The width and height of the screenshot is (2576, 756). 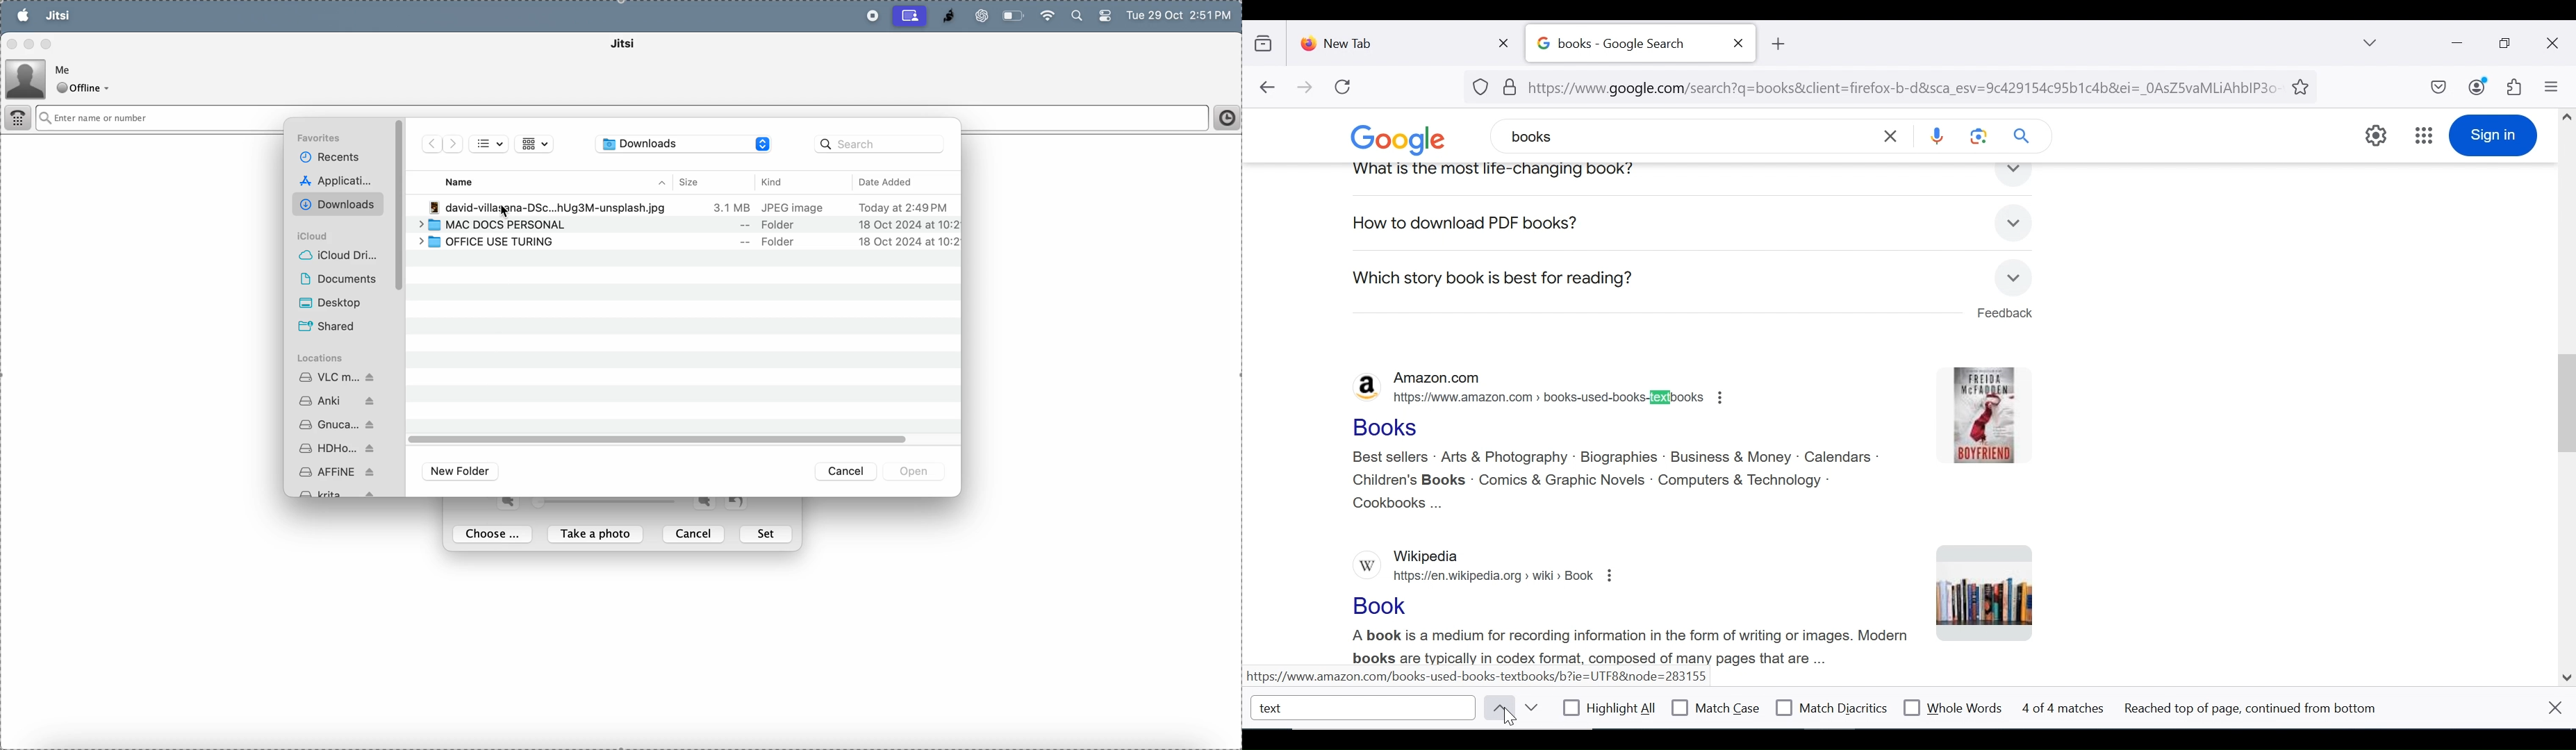 What do you see at coordinates (30, 44) in the screenshot?
I see `minimize` at bounding box center [30, 44].